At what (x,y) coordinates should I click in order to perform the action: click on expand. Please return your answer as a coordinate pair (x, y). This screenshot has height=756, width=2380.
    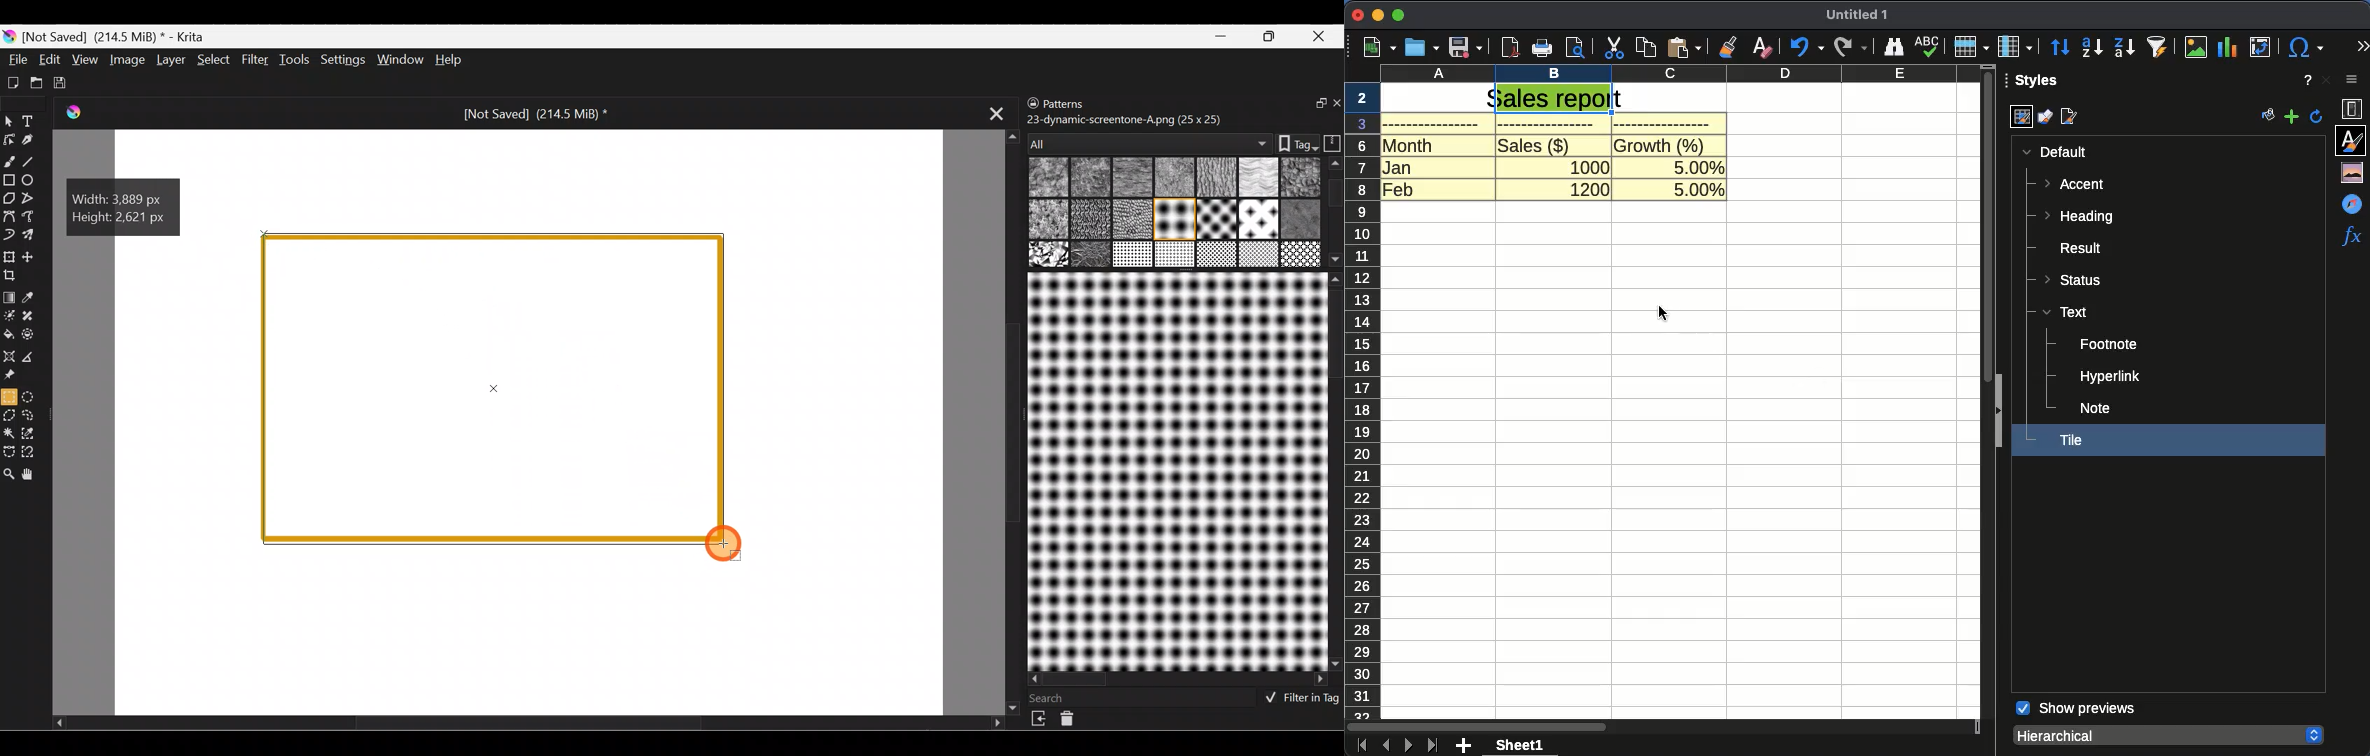
    Looking at the image, I should click on (2362, 47).